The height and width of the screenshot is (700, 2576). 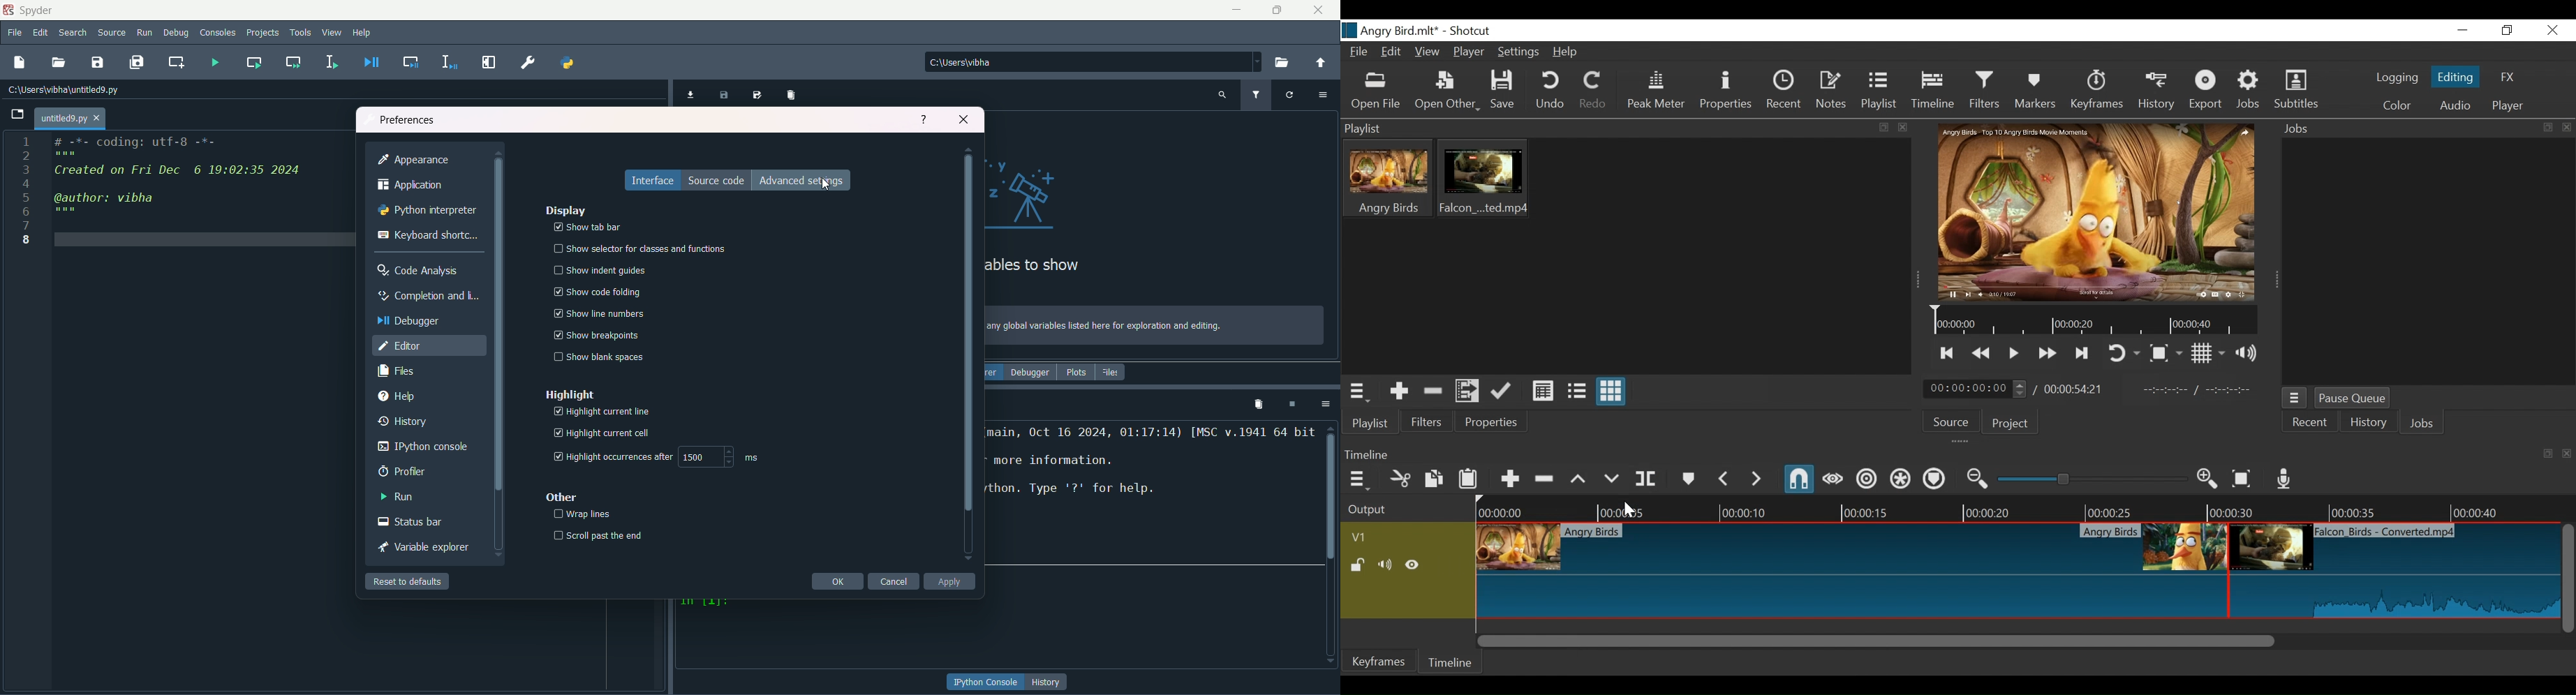 What do you see at coordinates (1320, 63) in the screenshot?
I see `change directory` at bounding box center [1320, 63].